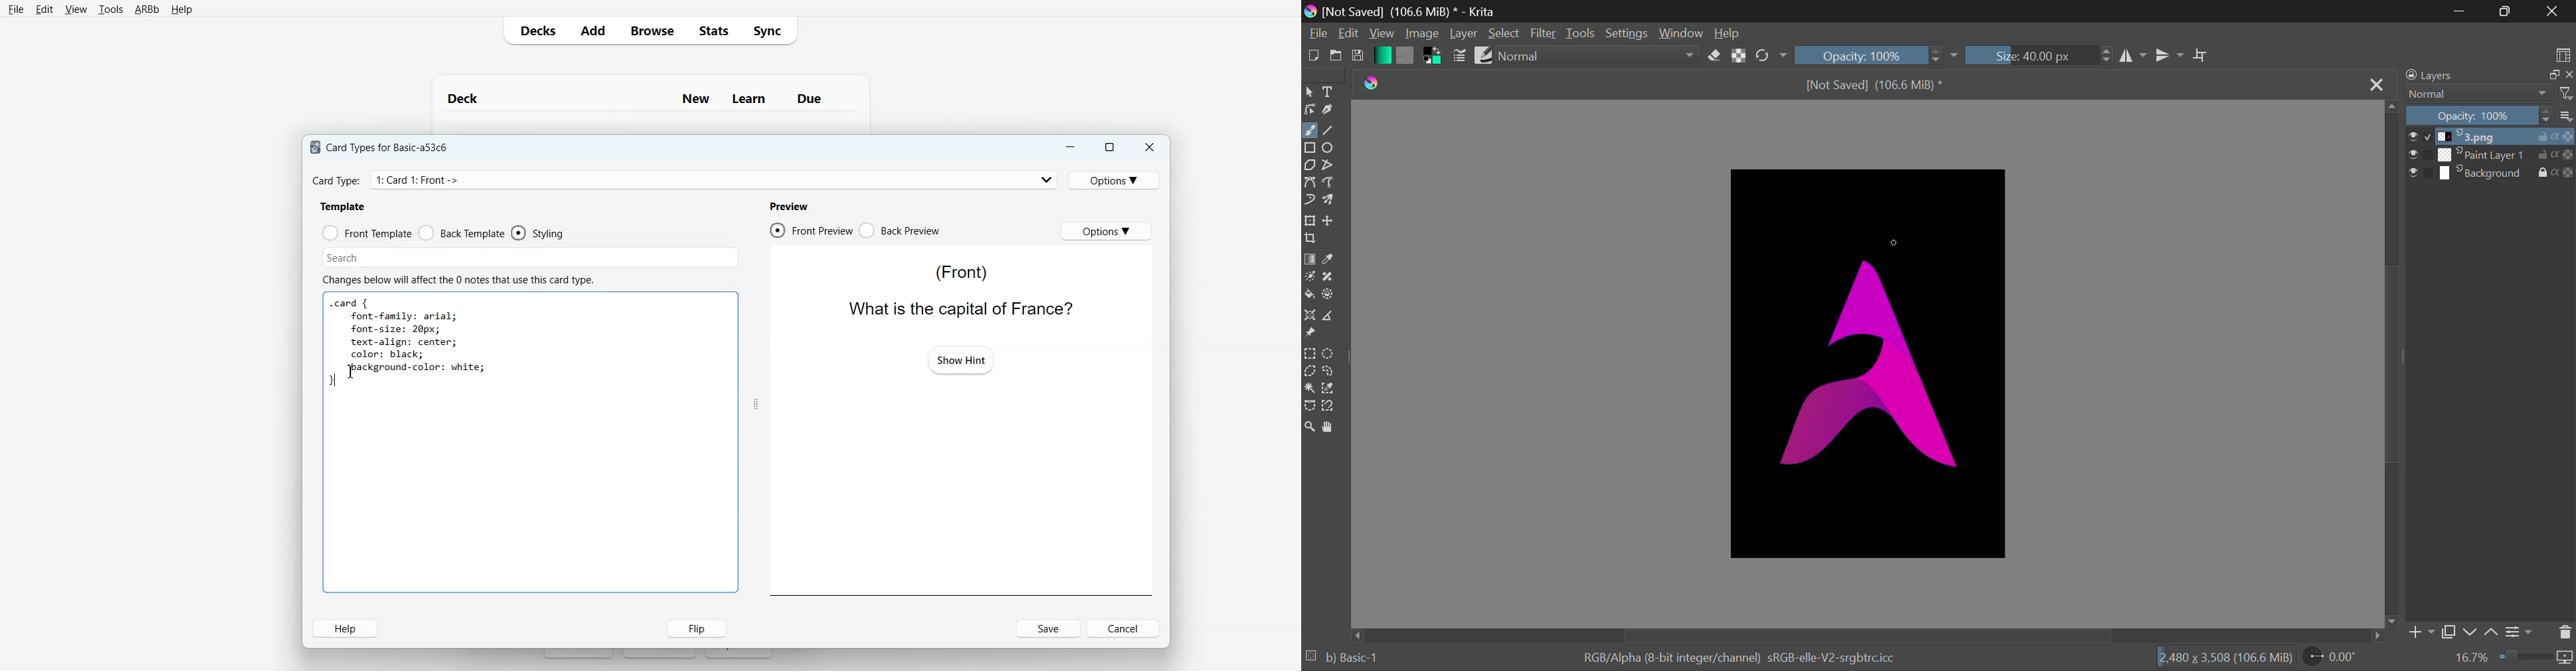  I want to click on Edit Shapes, so click(1310, 110).